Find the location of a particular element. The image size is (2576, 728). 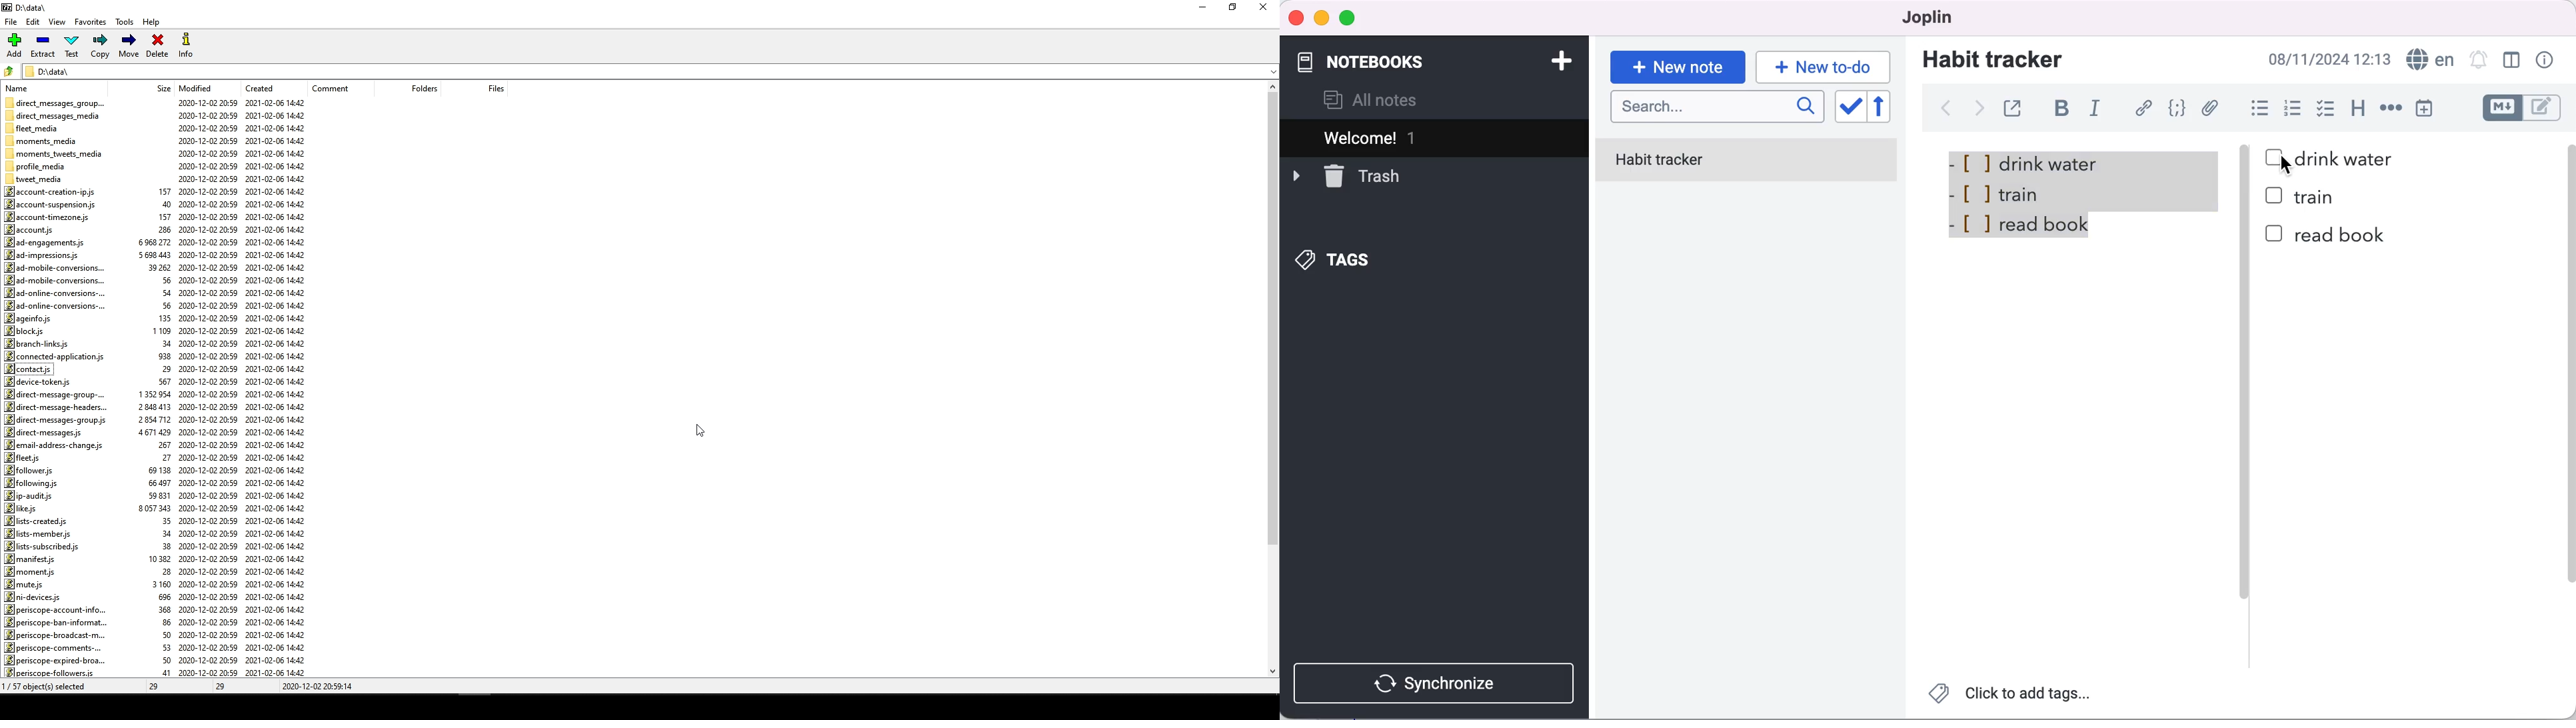

direct-message-group is located at coordinates (59, 395).